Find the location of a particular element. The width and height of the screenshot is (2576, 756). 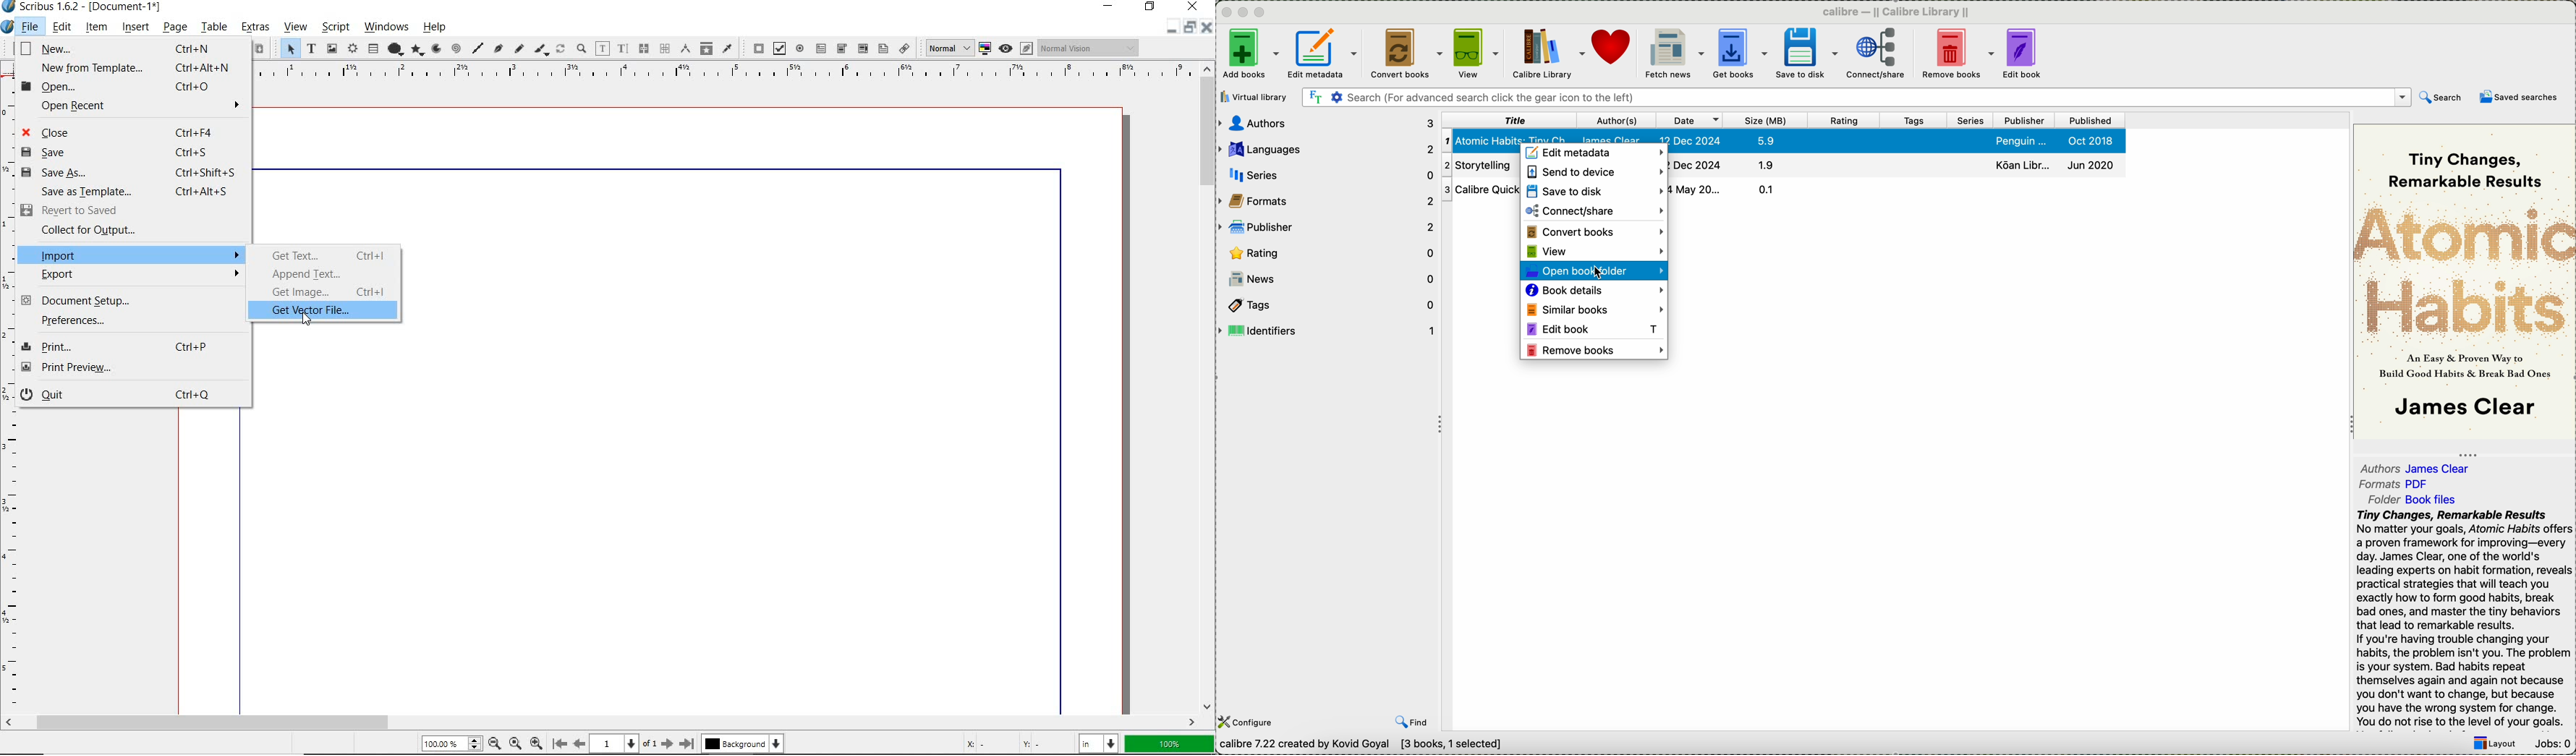

edit is located at coordinates (62, 28).